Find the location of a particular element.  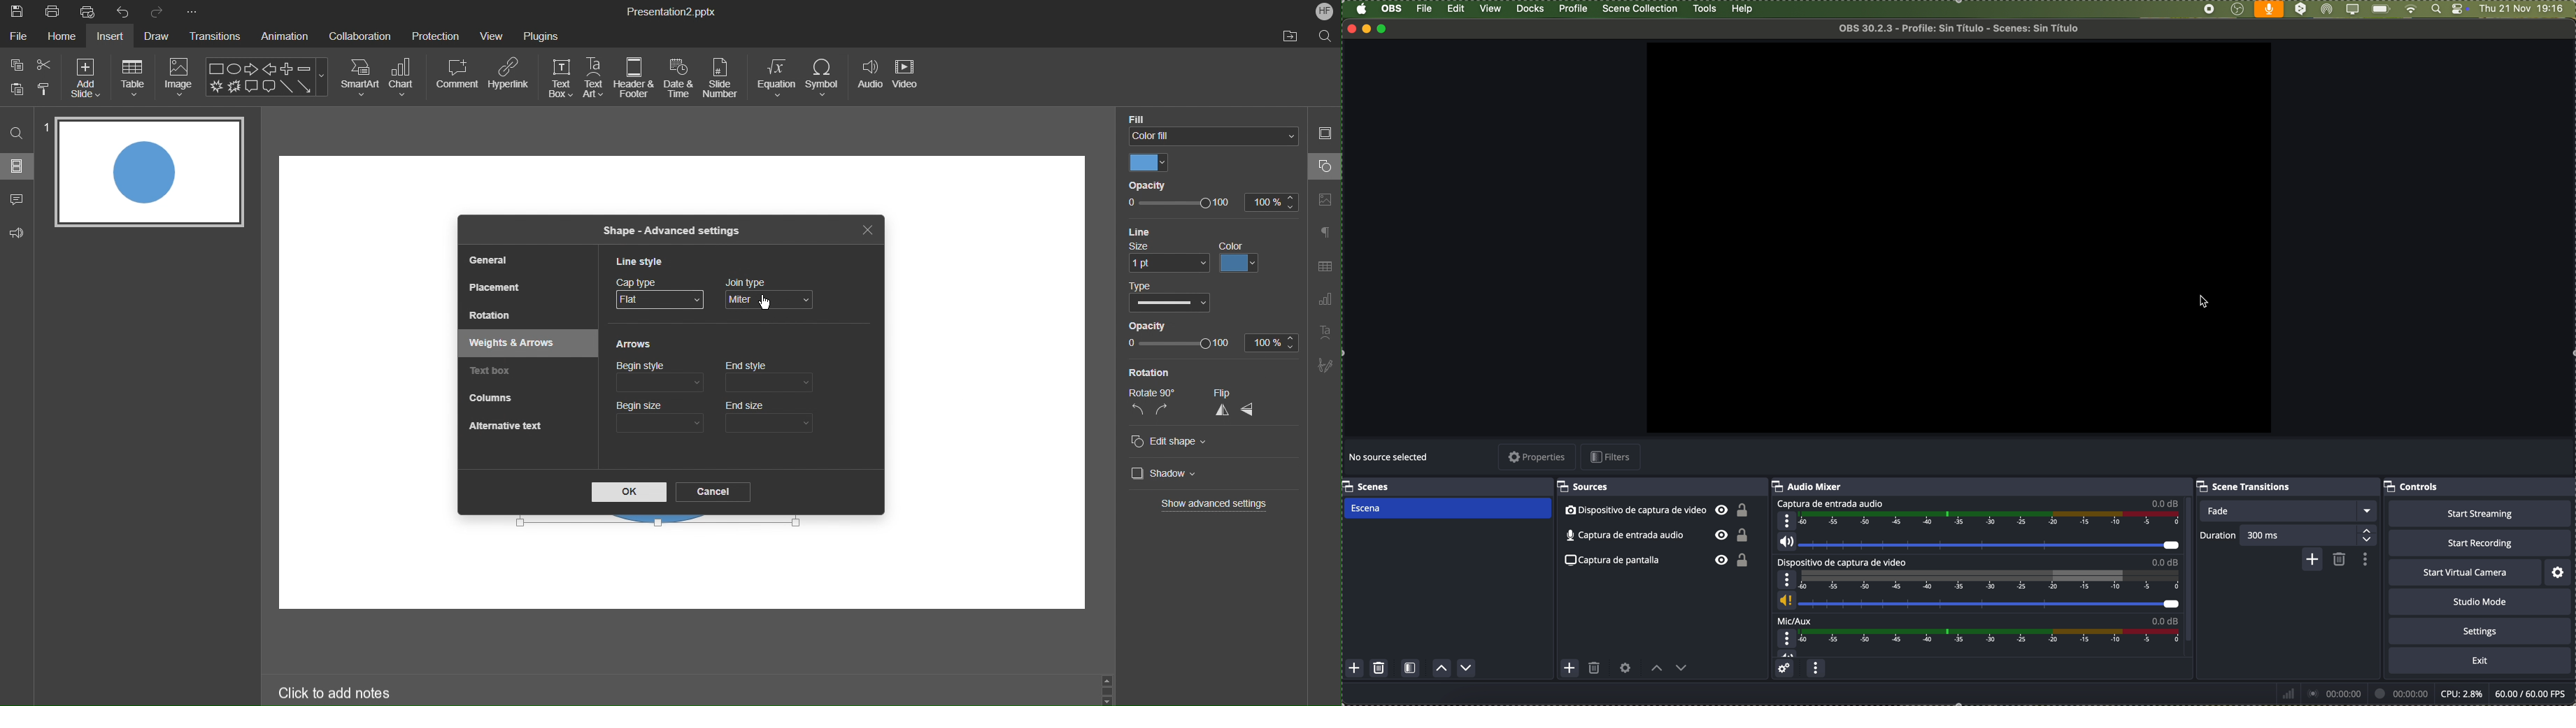

Text Art is located at coordinates (595, 78).